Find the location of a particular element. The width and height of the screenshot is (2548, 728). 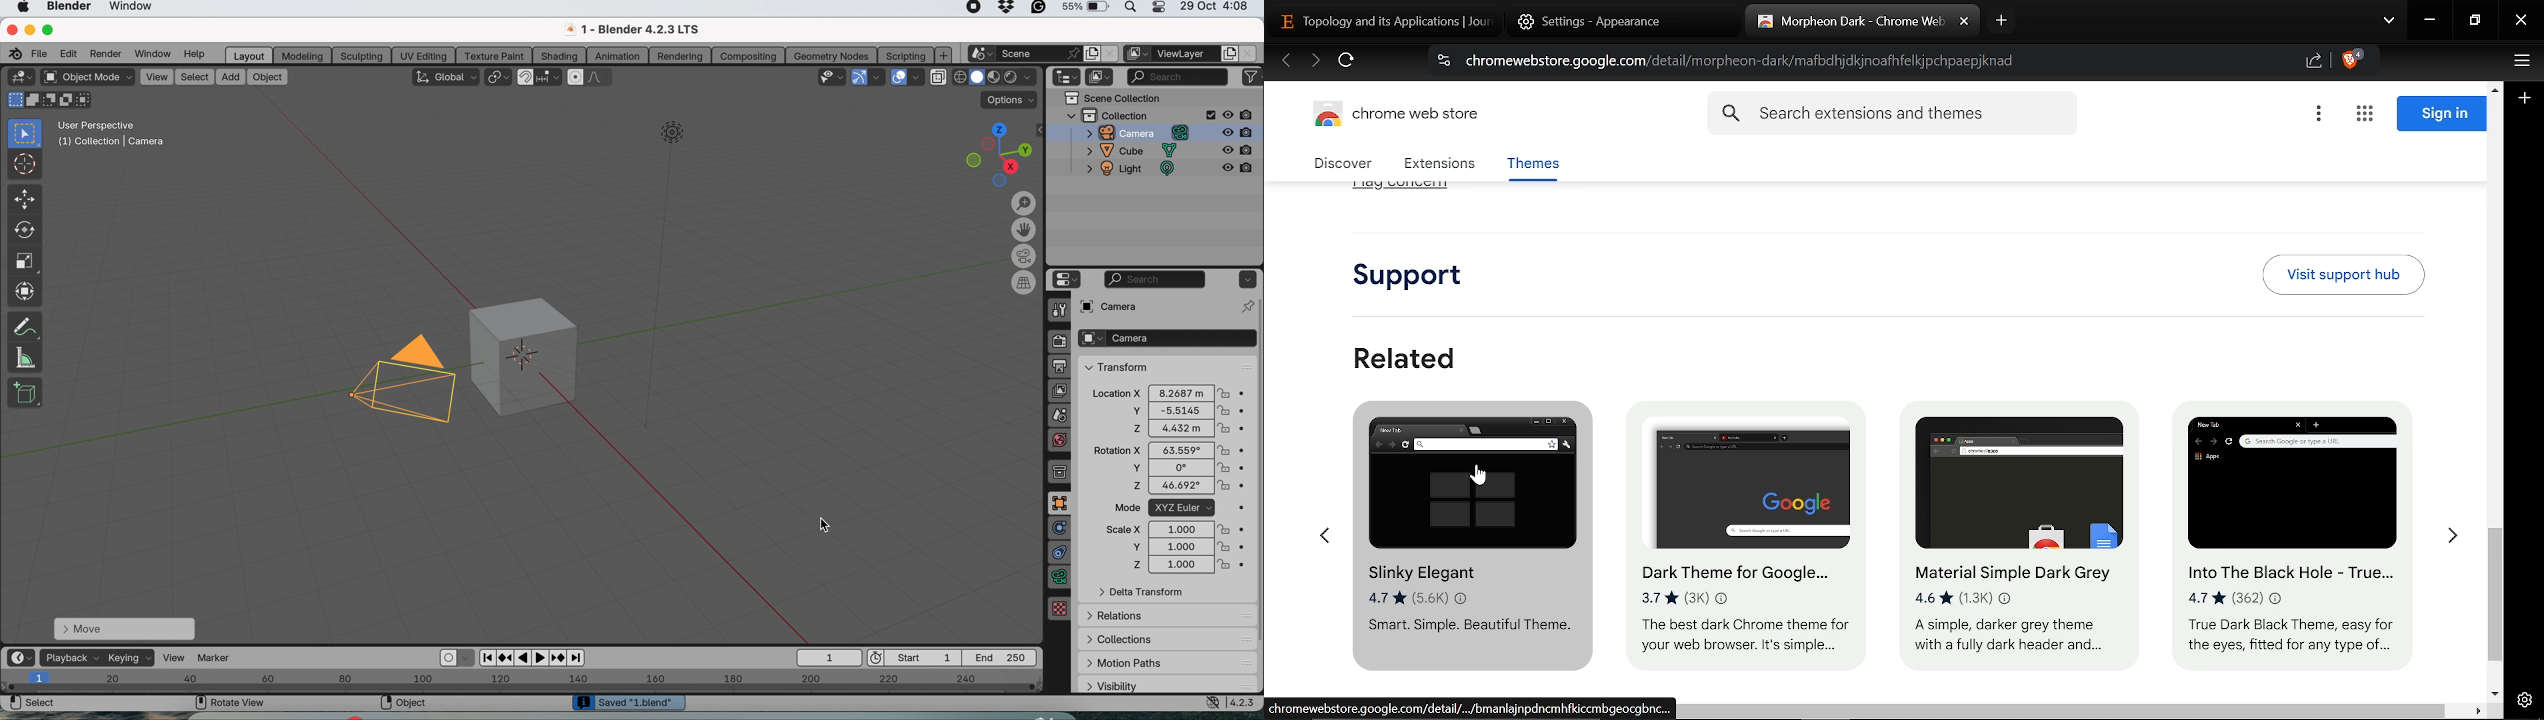

maximise is located at coordinates (49, 30).